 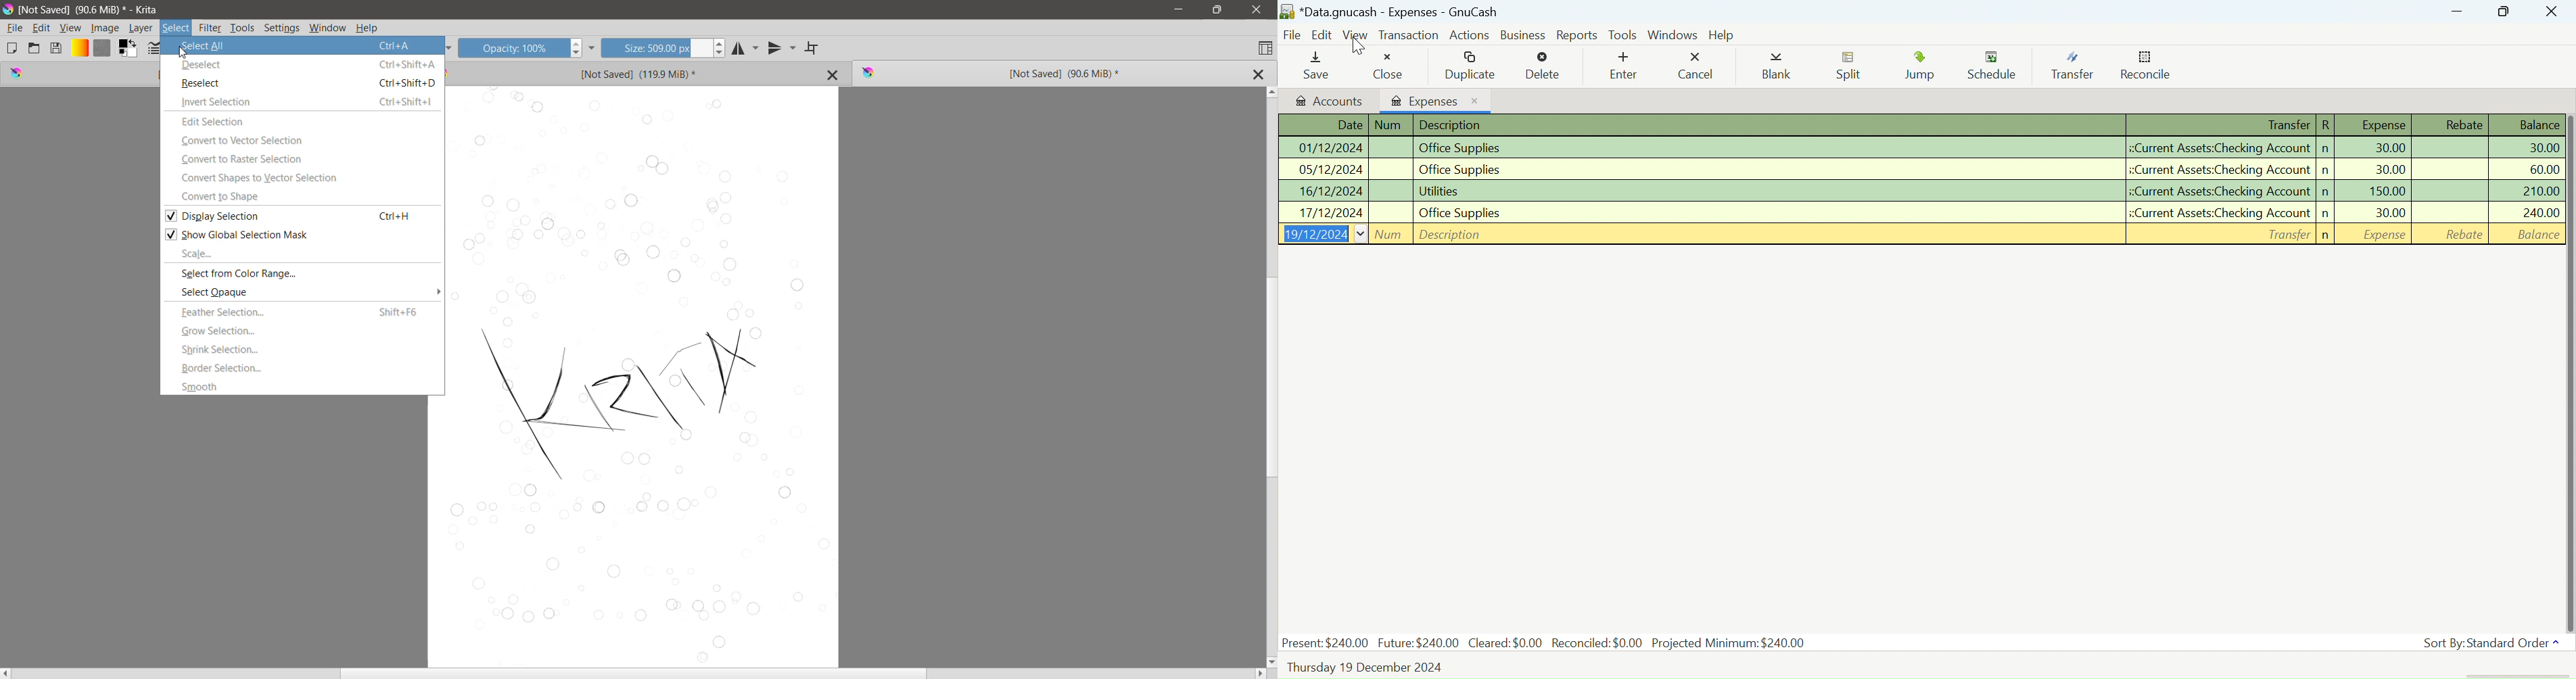 I want to click on Smooth, so click(x=304, y=386).